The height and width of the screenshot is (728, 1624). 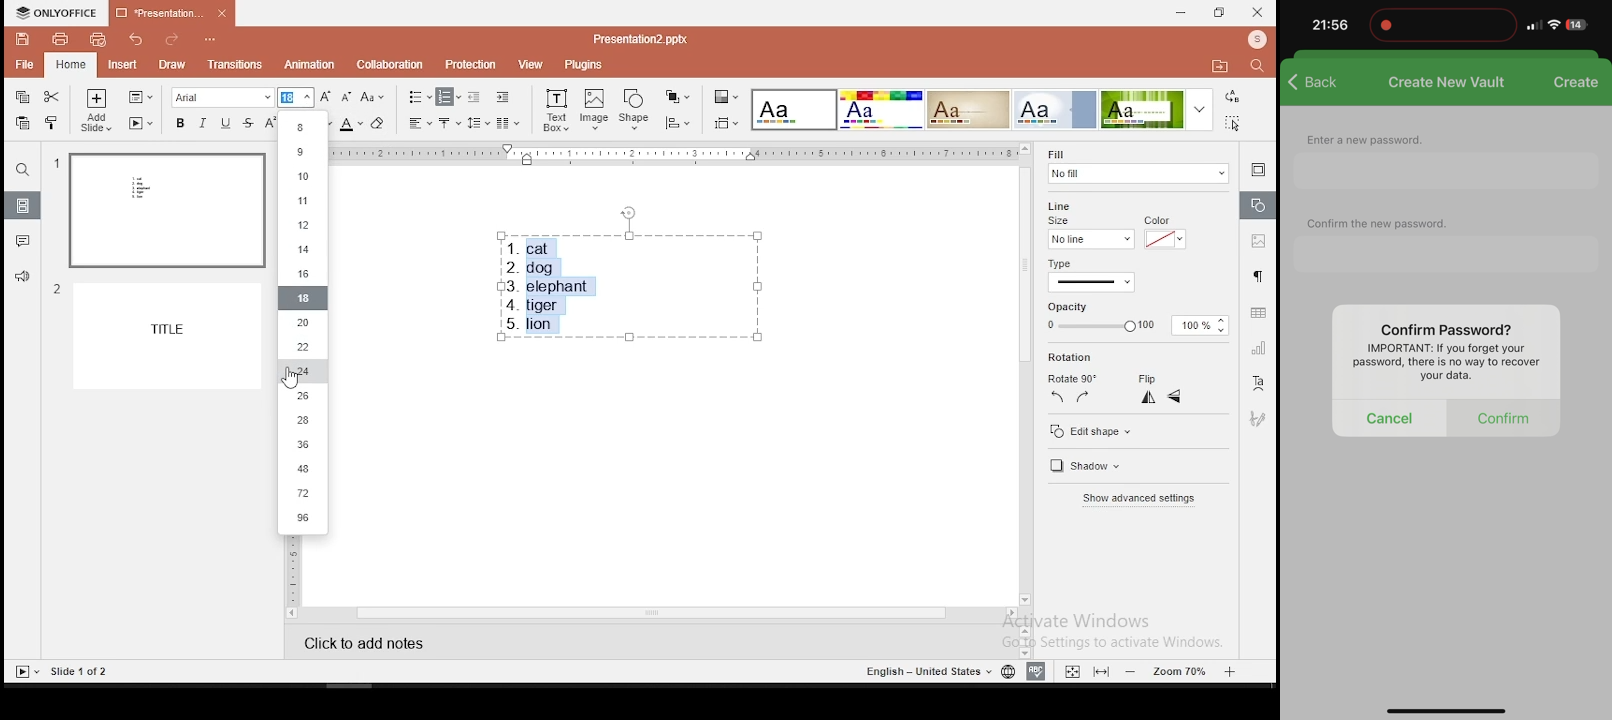 What do you see at coordinates (176, 123) in the screenshot?
I see `bold` at bounding box center [176, 123].